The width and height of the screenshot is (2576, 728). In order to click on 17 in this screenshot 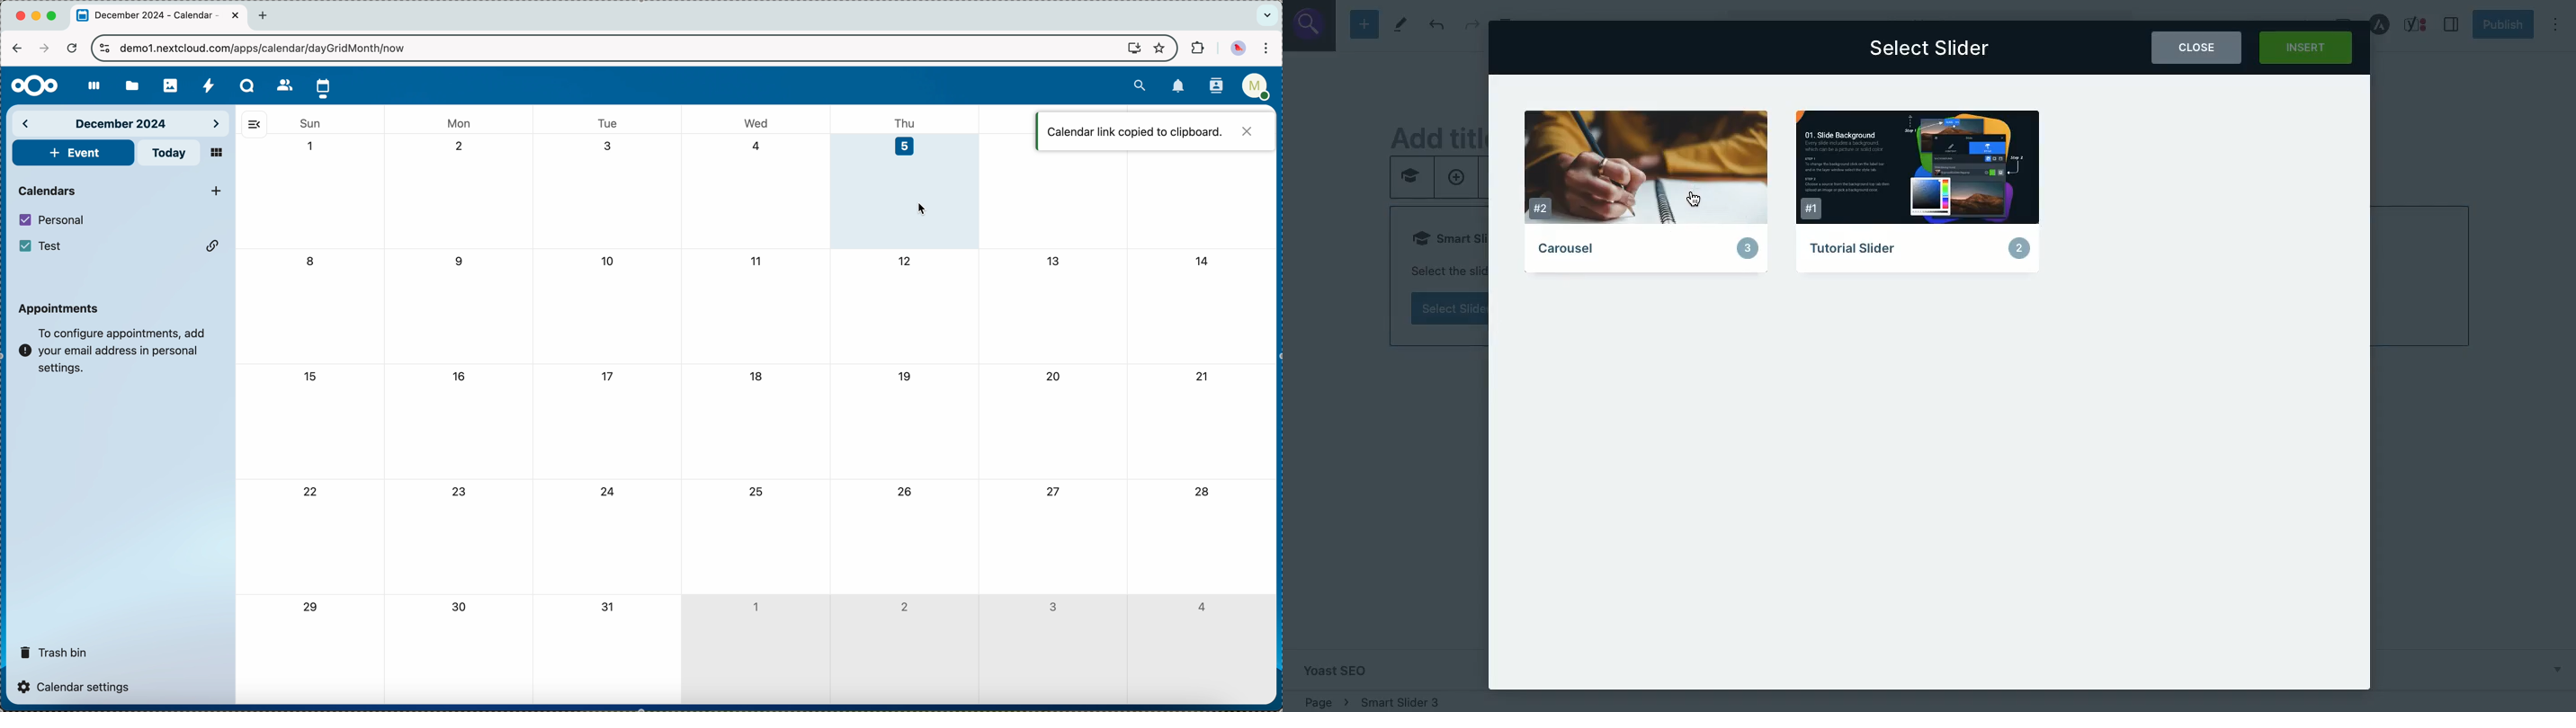, I will do `click(609, 377)`.